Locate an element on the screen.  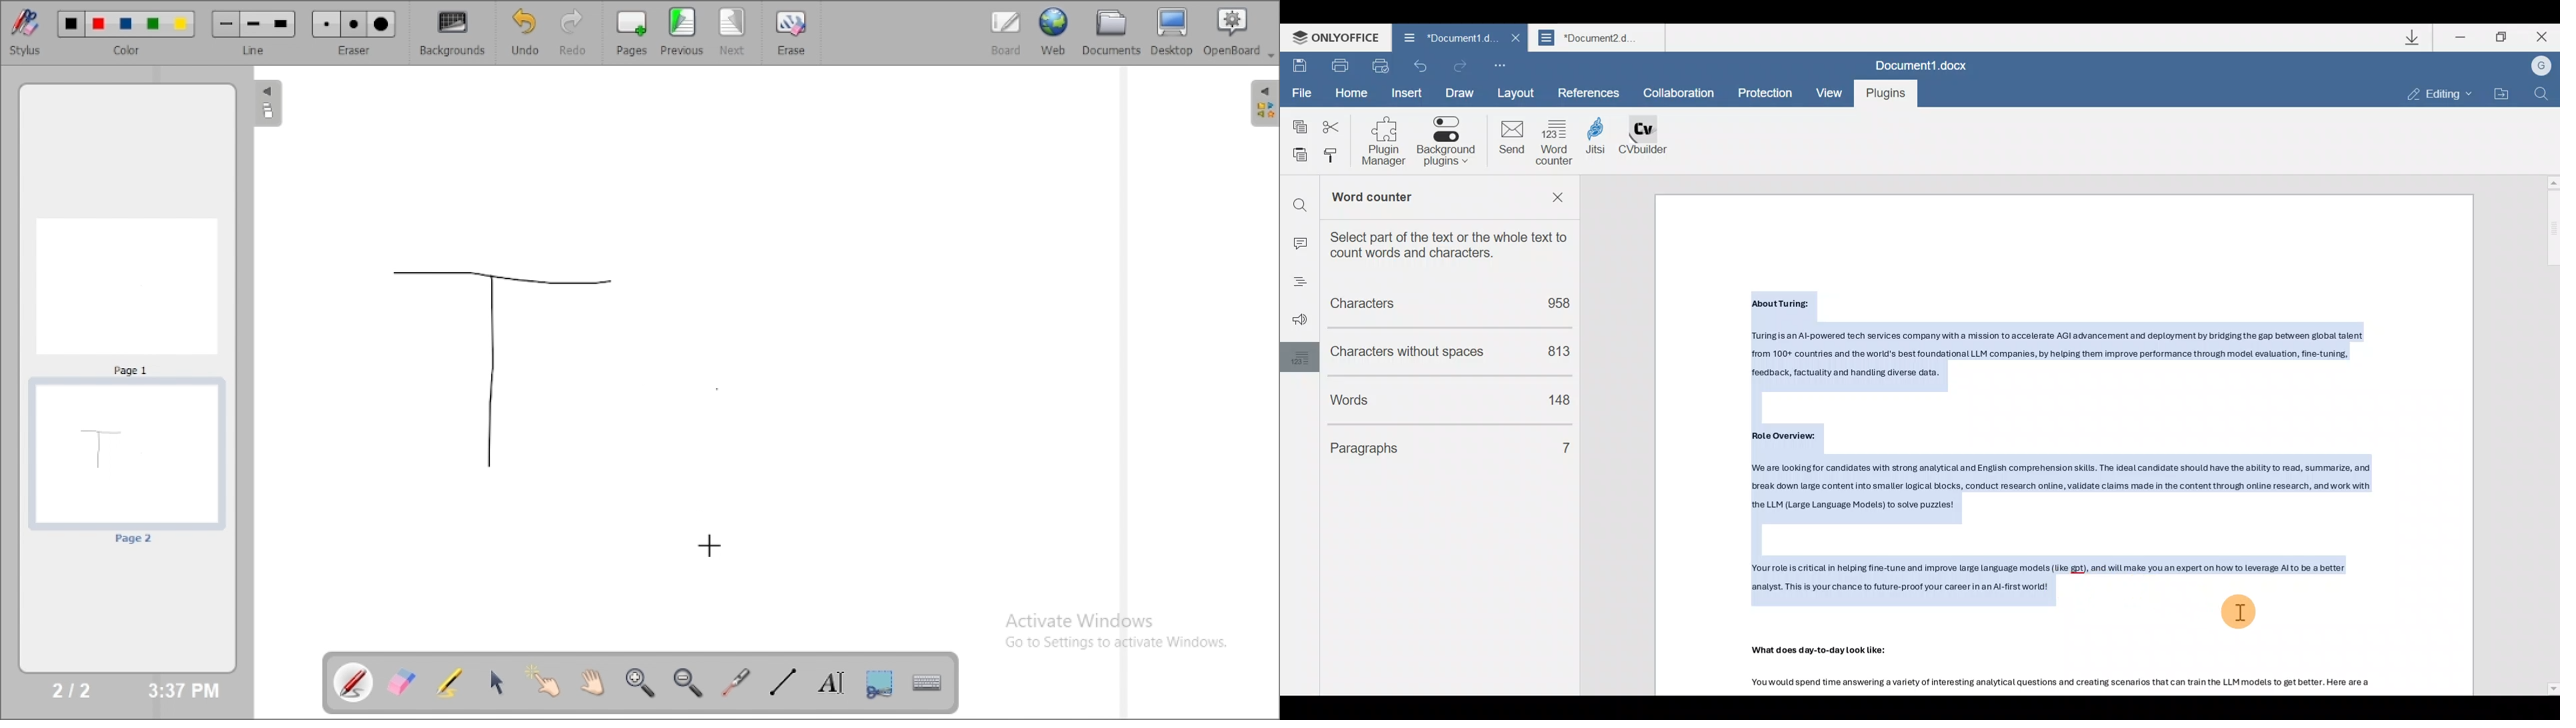
2/2 is located at coordinates (73, 689).